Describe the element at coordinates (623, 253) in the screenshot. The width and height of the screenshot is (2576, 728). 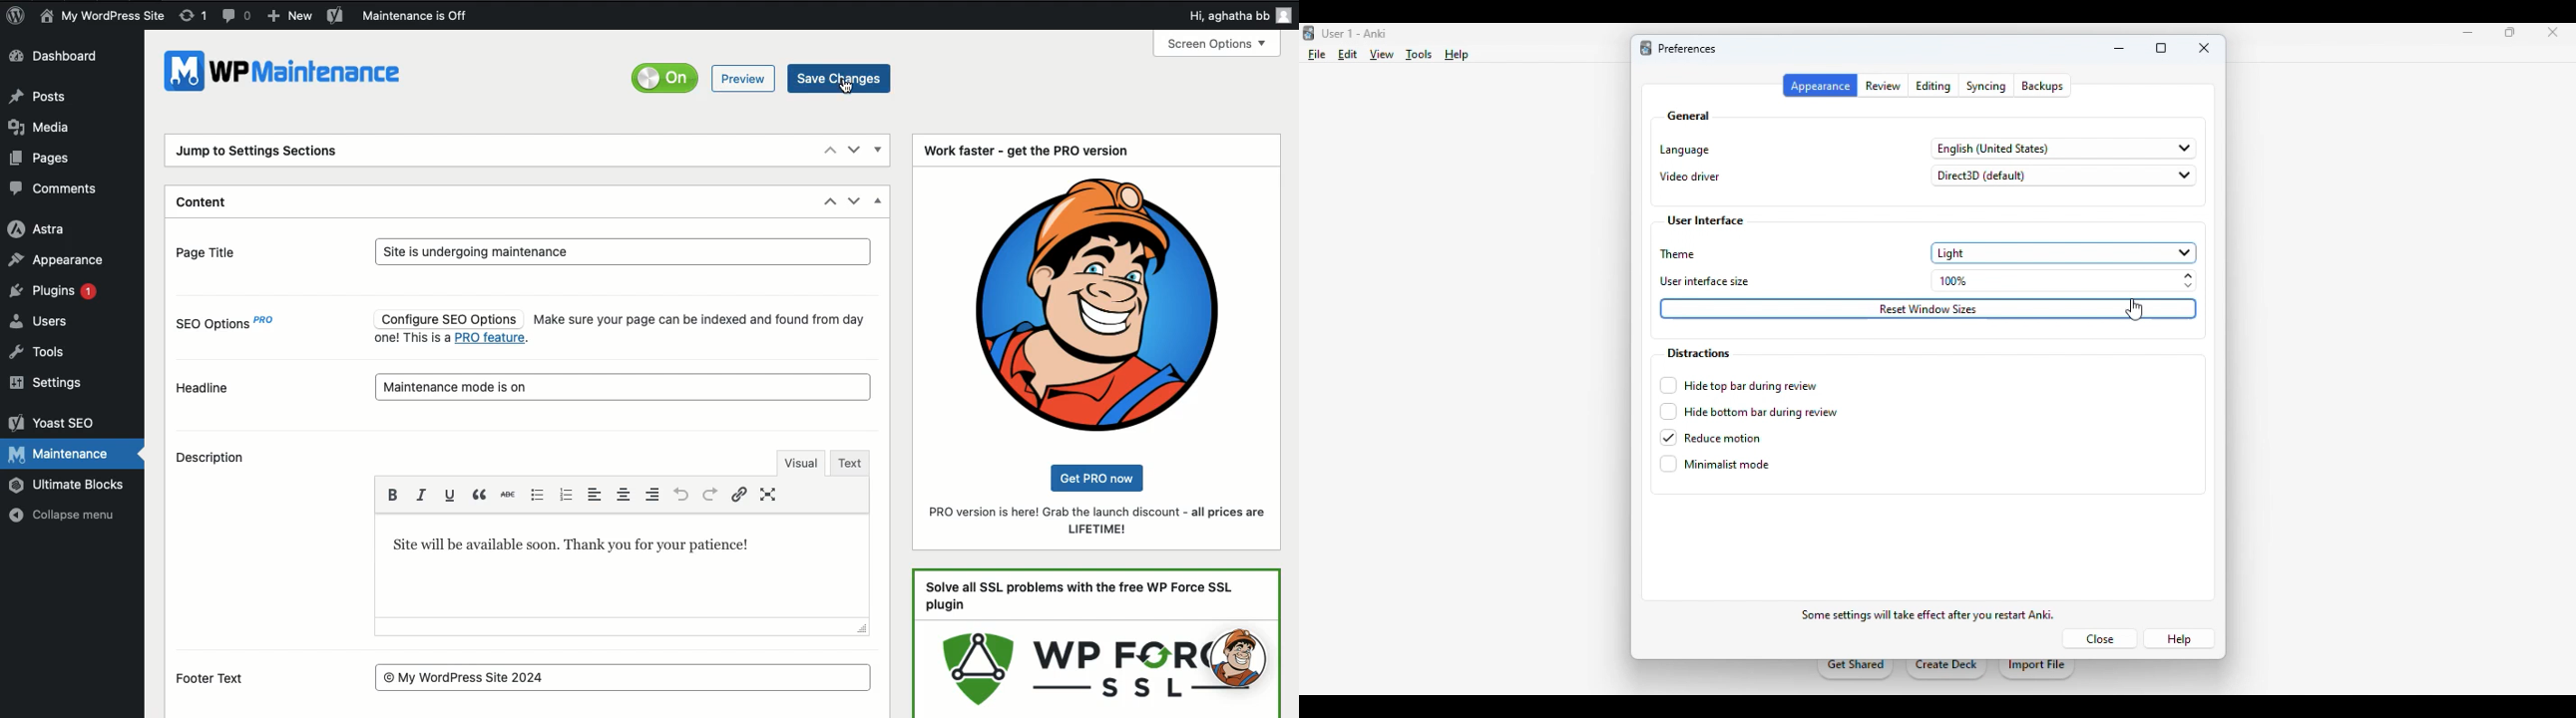
I see `Site is undergoing maintenance` at that location.